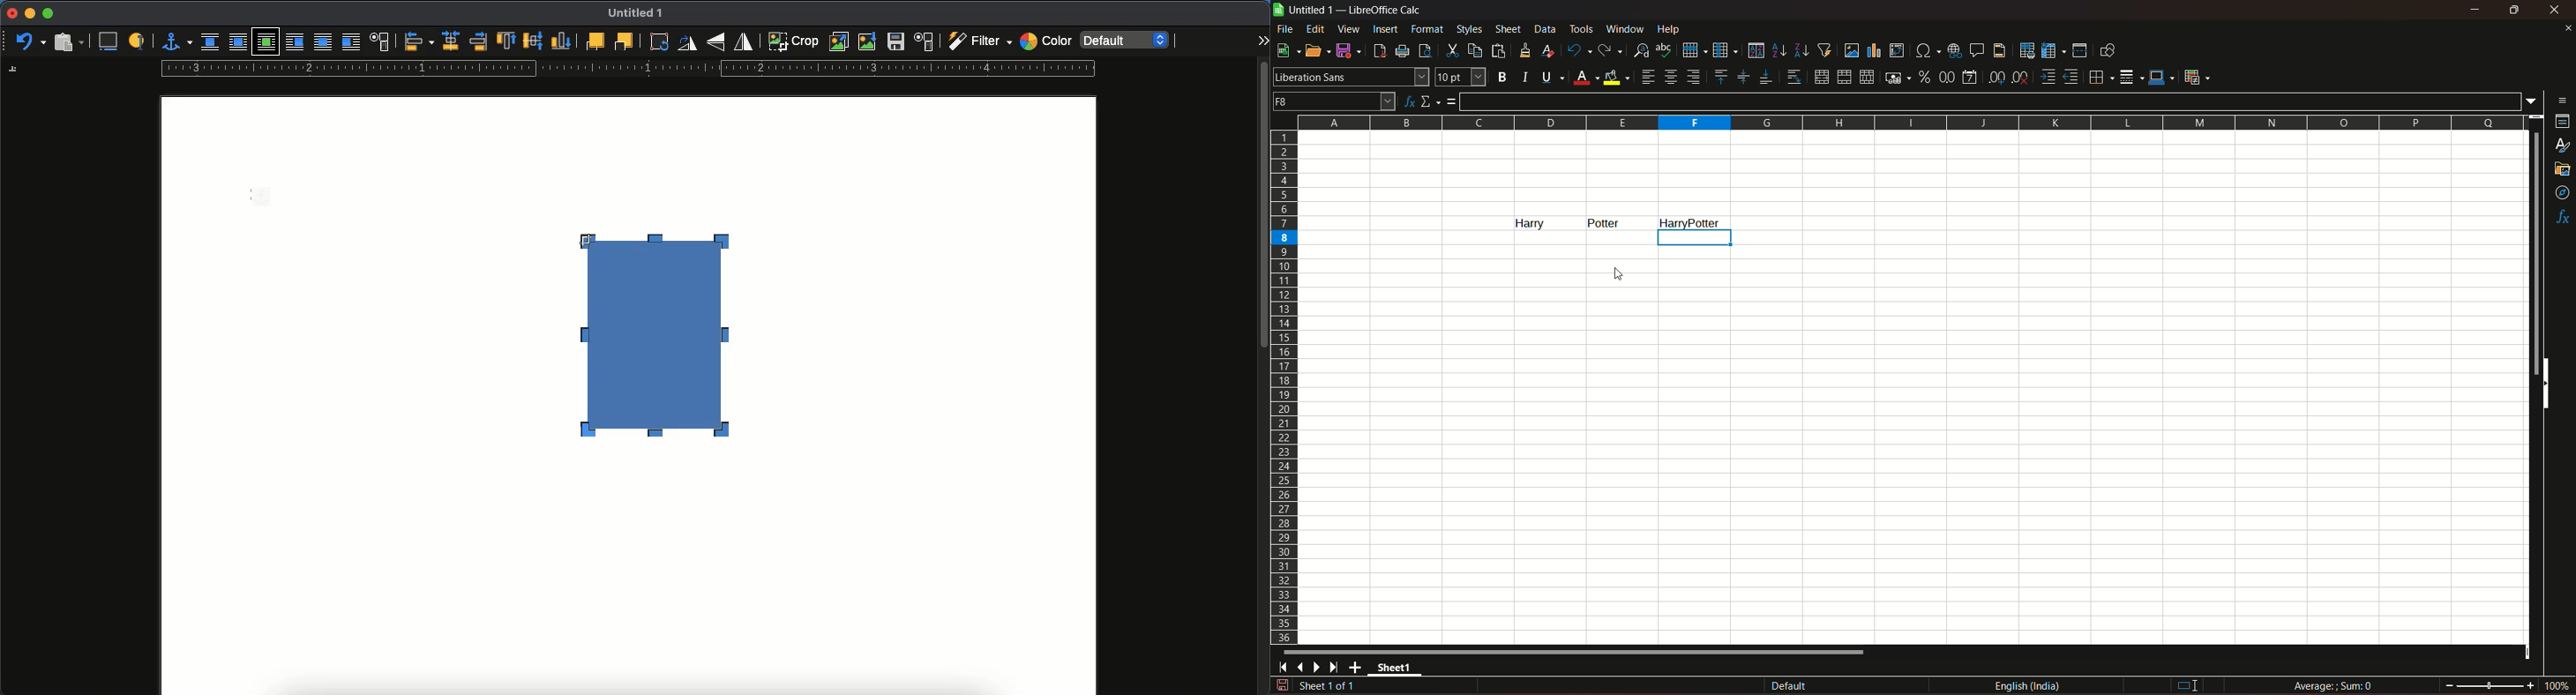 Image resolution: width=2576 pixels, height=700 pixels. What do you see at coordinates (1696, 239) in the screenshot?
I see `selection` at bounding box center [1696, 239].